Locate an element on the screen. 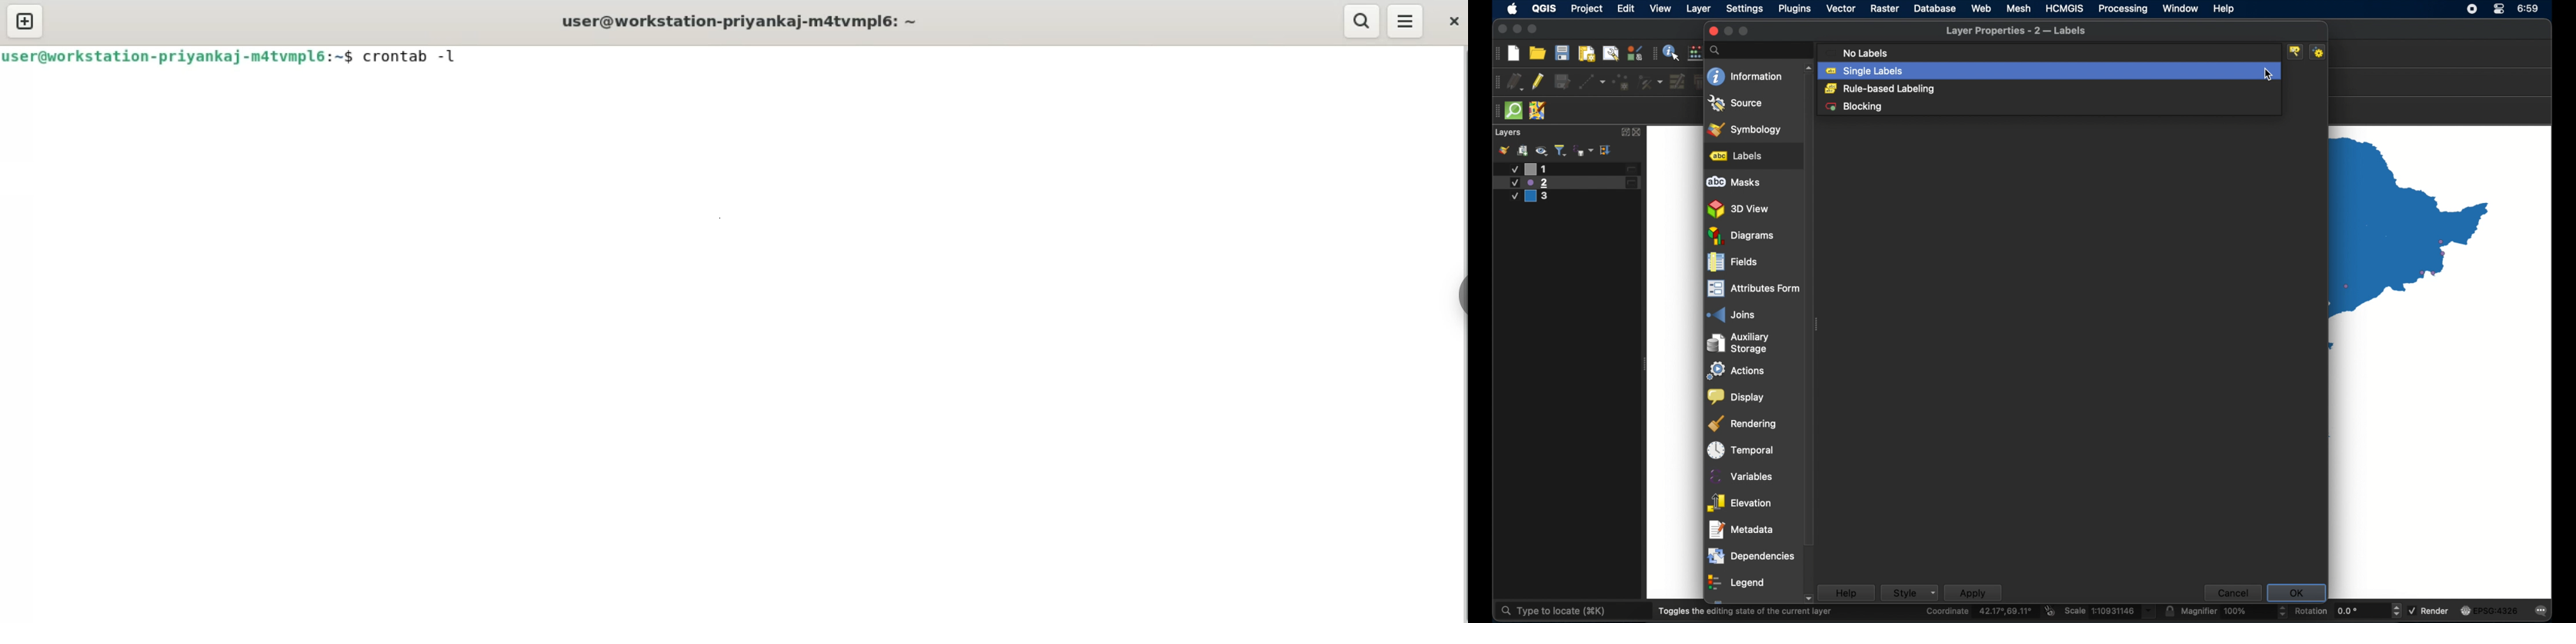 This screenshot has height=644, width=2576. save edits is located at coordinates (1562, 81).